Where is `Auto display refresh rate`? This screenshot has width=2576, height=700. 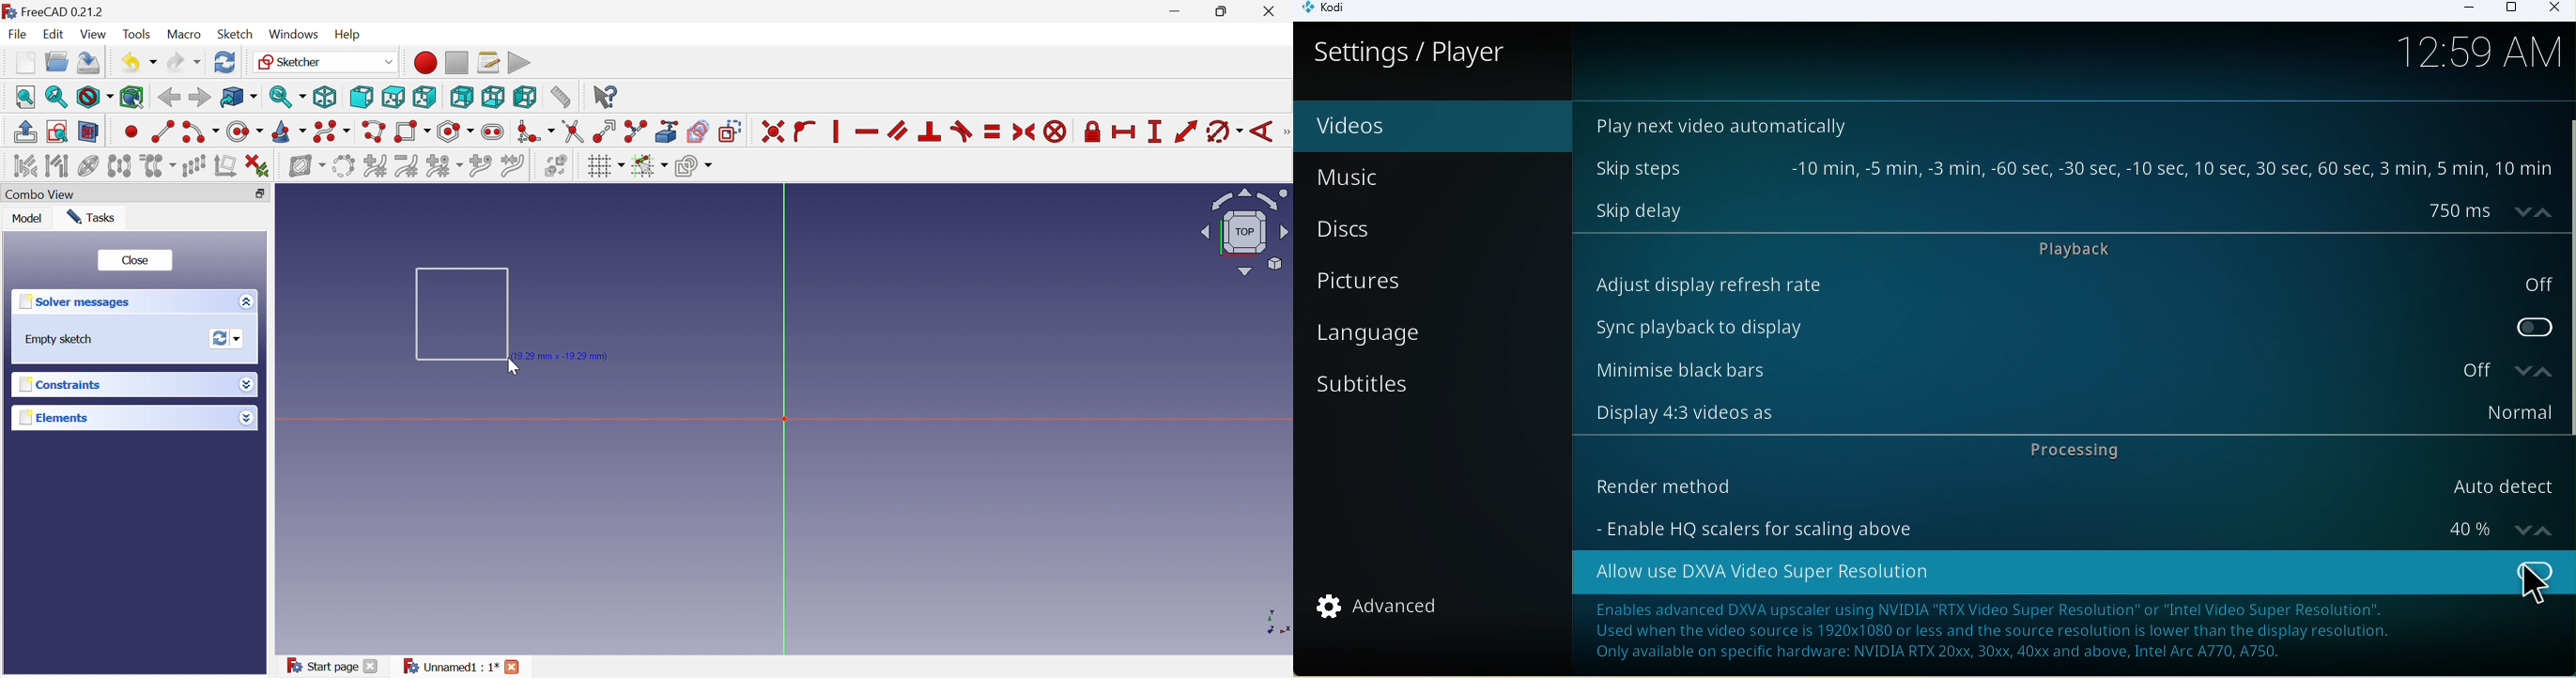
Auto display refresh rate is located at coordinates (2065, 285).